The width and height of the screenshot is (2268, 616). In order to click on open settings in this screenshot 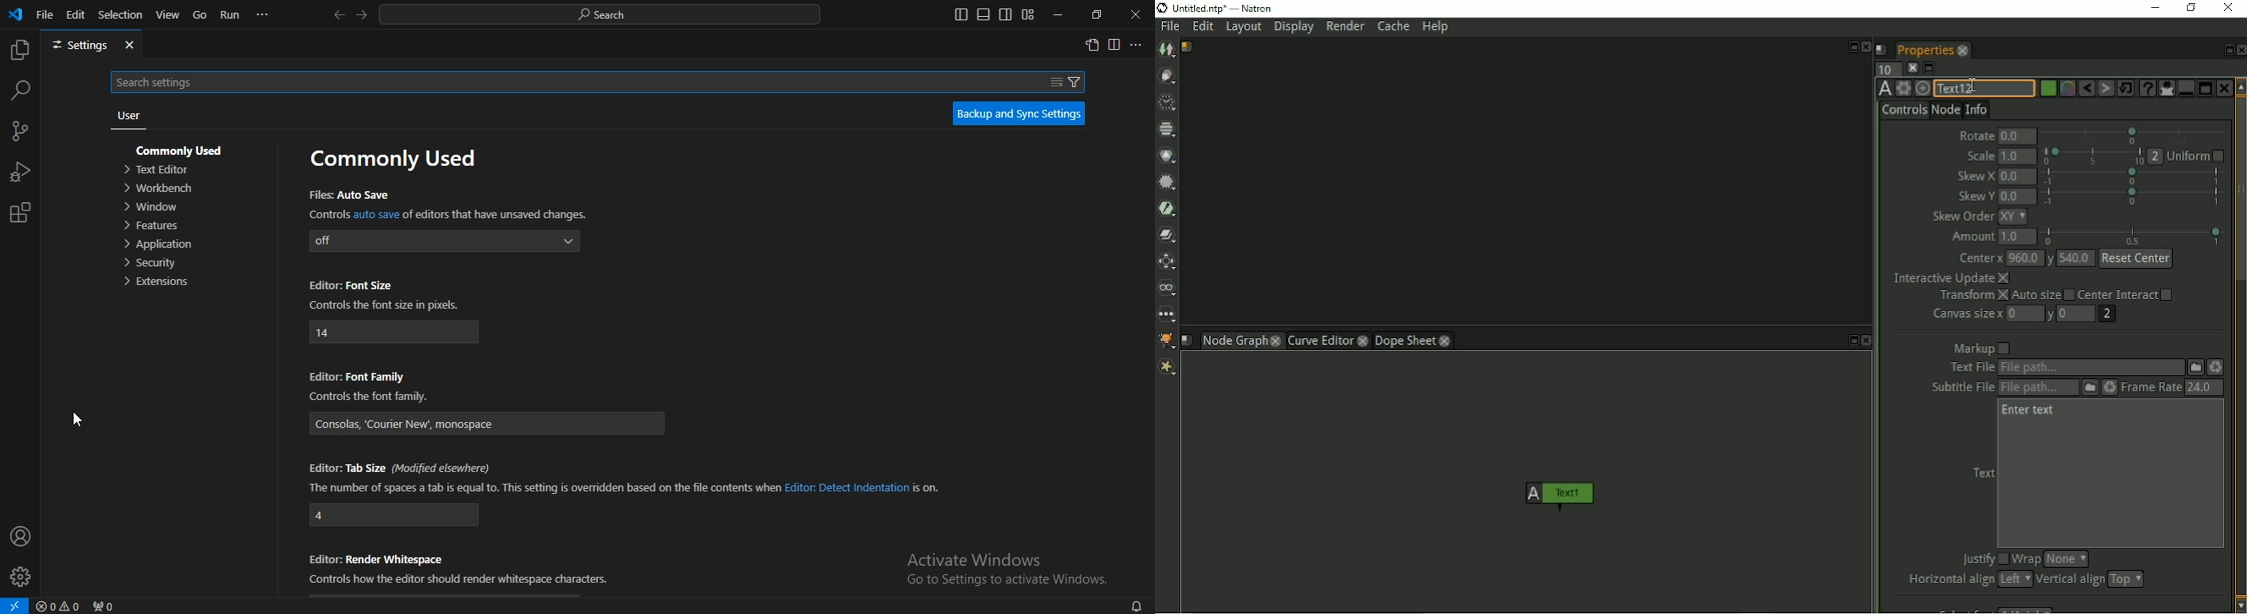, I will do `click(1092, 44)`.